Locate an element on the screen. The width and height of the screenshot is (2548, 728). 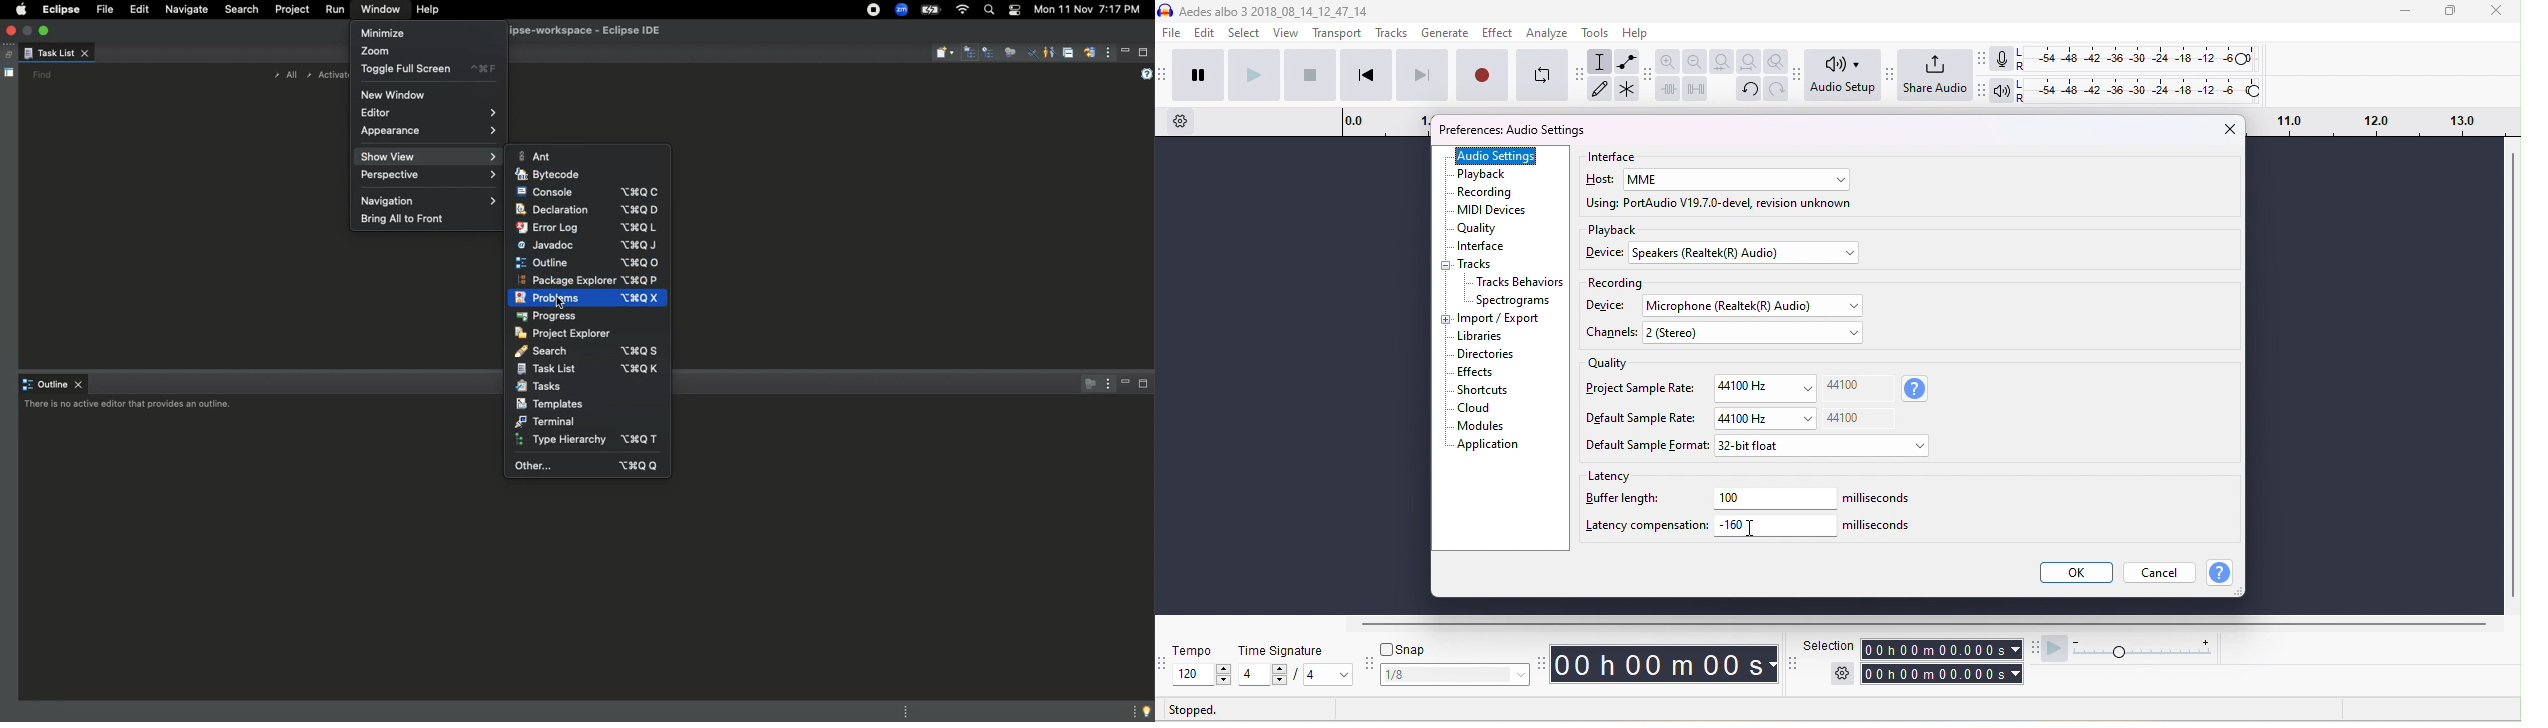
Task list is located at coordinates (56, 55).